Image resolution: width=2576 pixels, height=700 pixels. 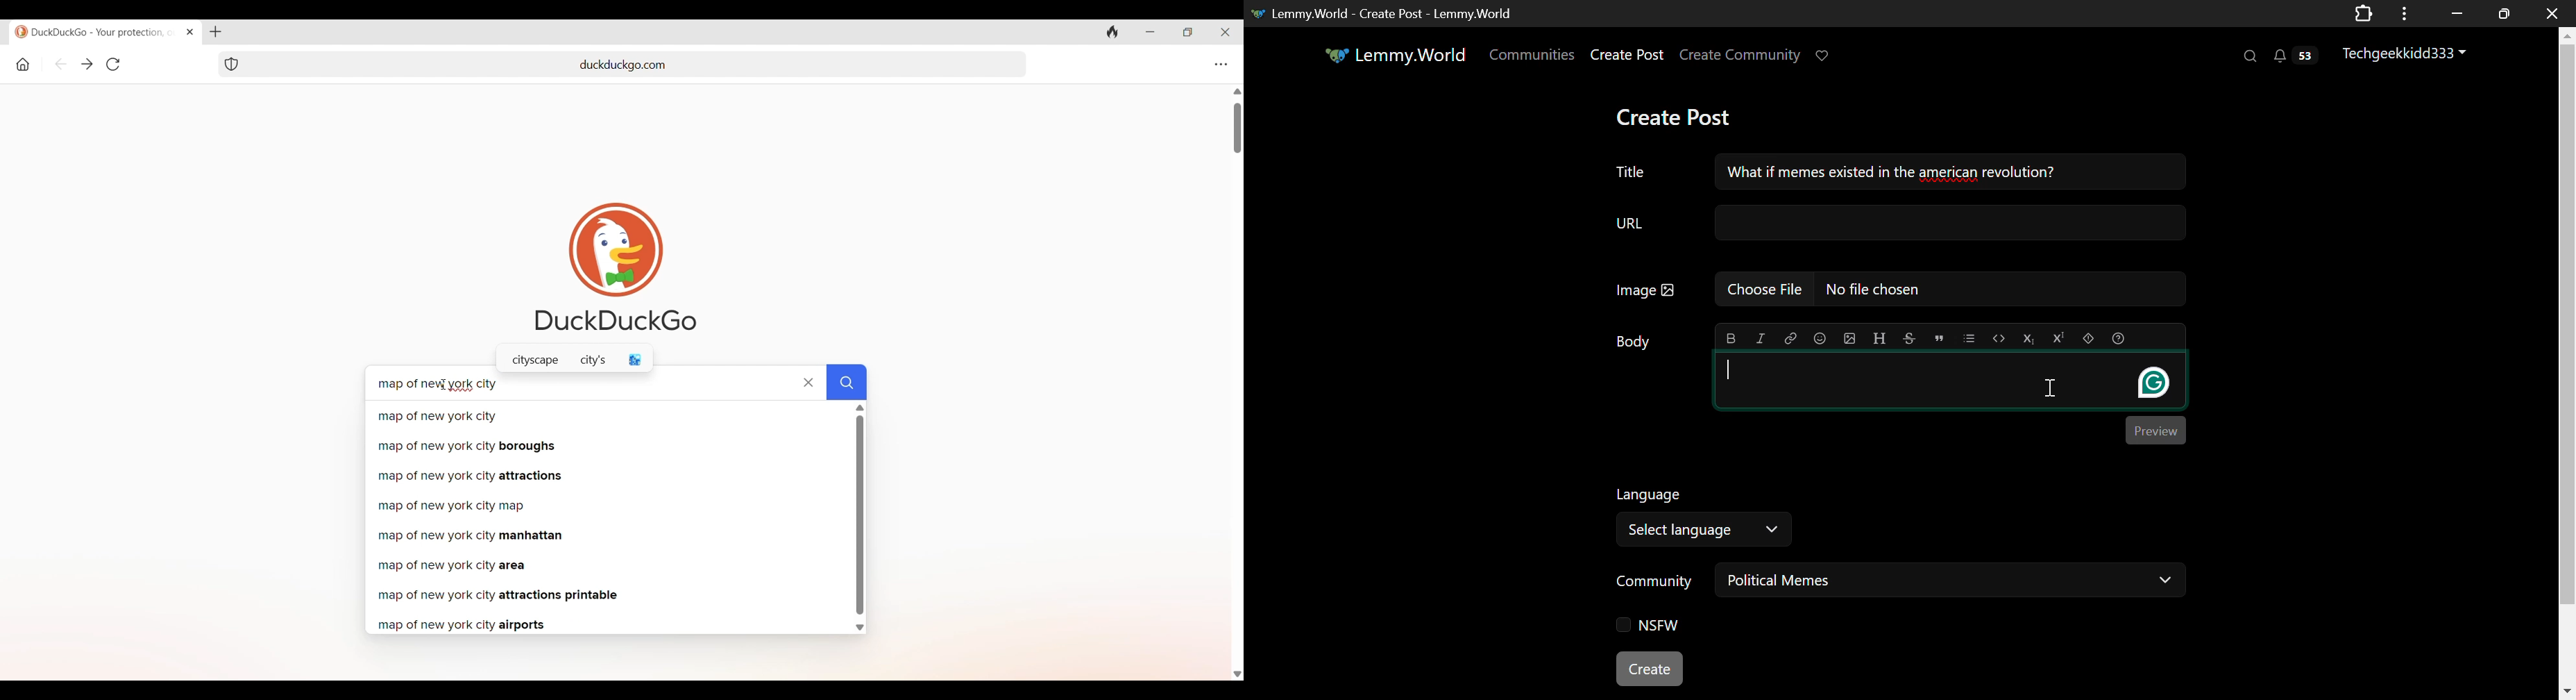 I want to click on Quote, so click(x=1938, y=337).